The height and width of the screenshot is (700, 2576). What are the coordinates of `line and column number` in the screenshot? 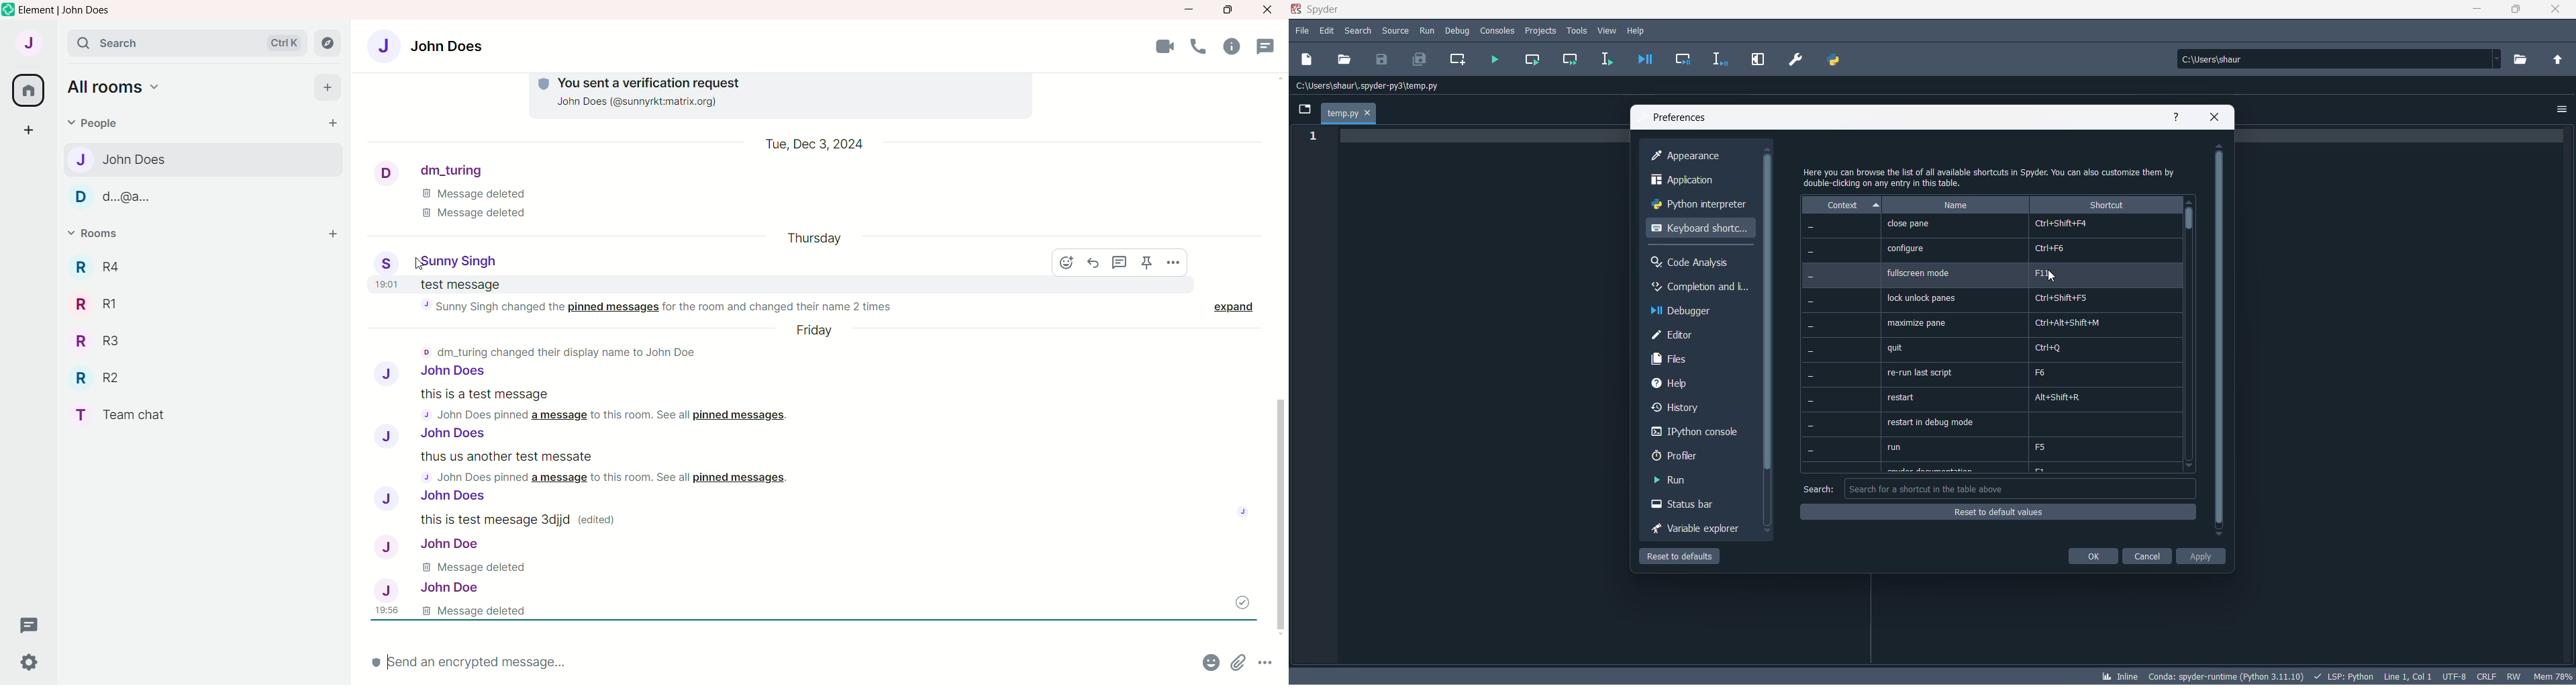 It's located at (2408, 674).